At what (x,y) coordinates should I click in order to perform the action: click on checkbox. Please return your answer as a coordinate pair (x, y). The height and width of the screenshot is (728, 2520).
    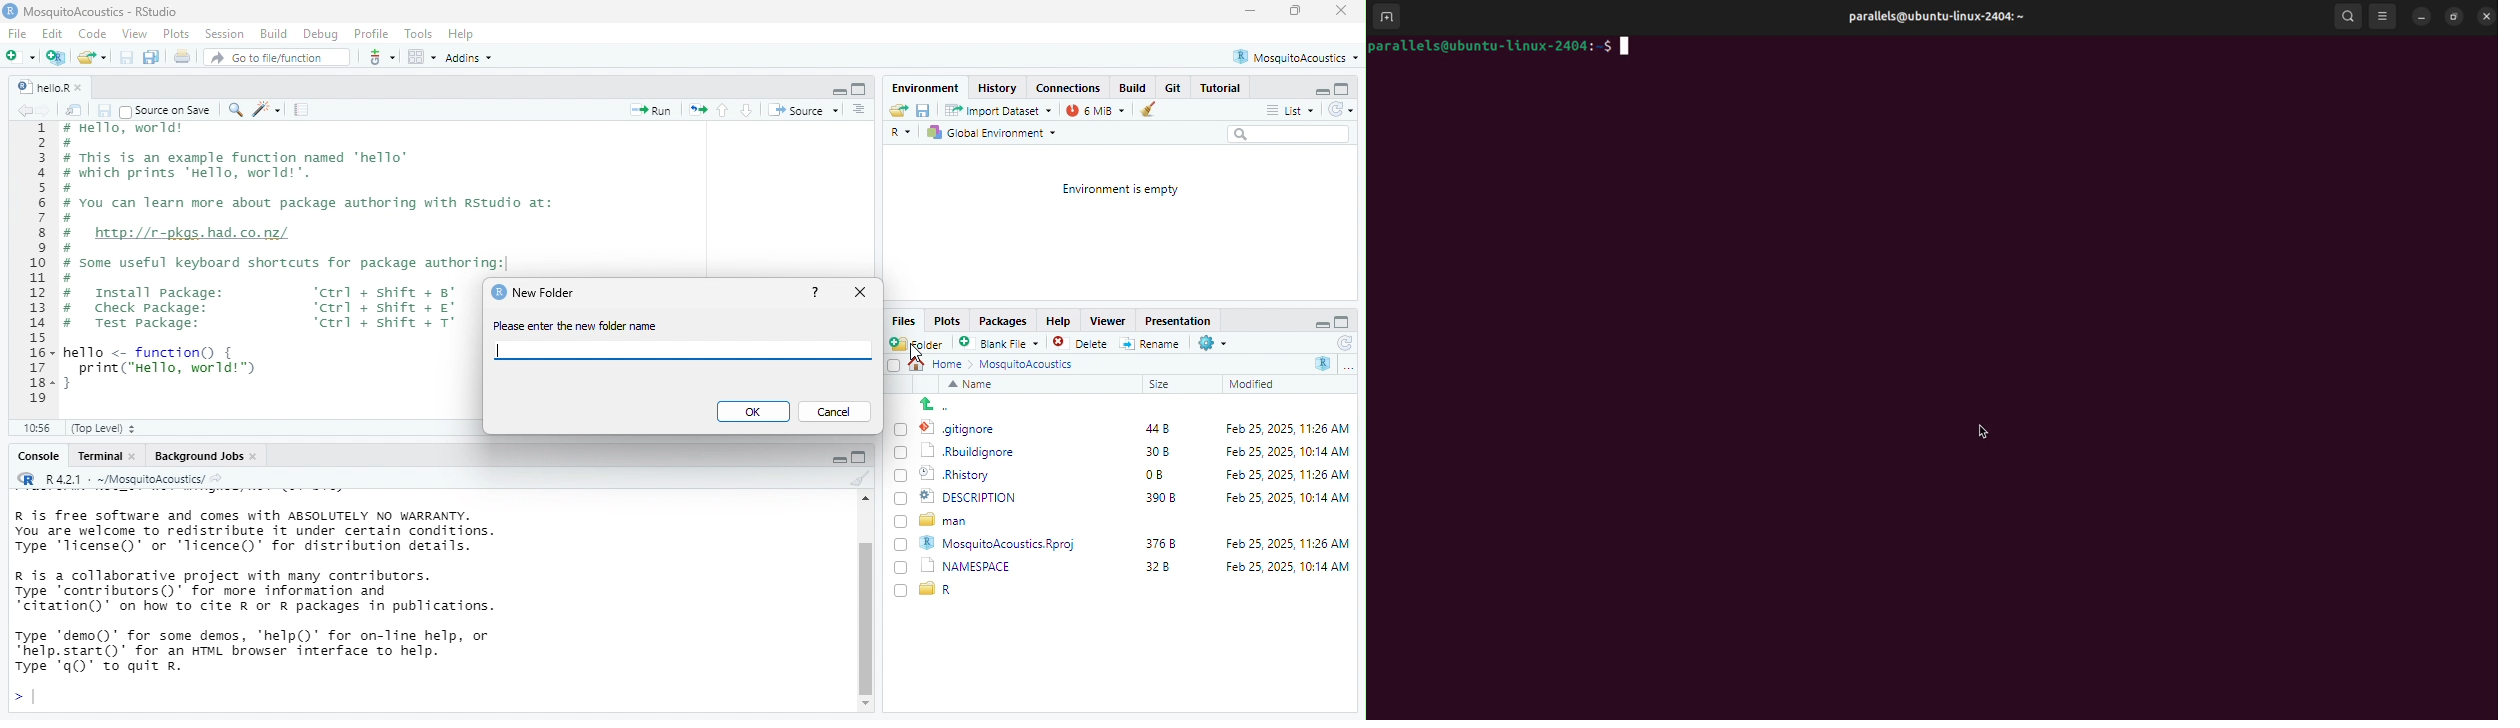
    Looking at the image, I should click on (900, 523).